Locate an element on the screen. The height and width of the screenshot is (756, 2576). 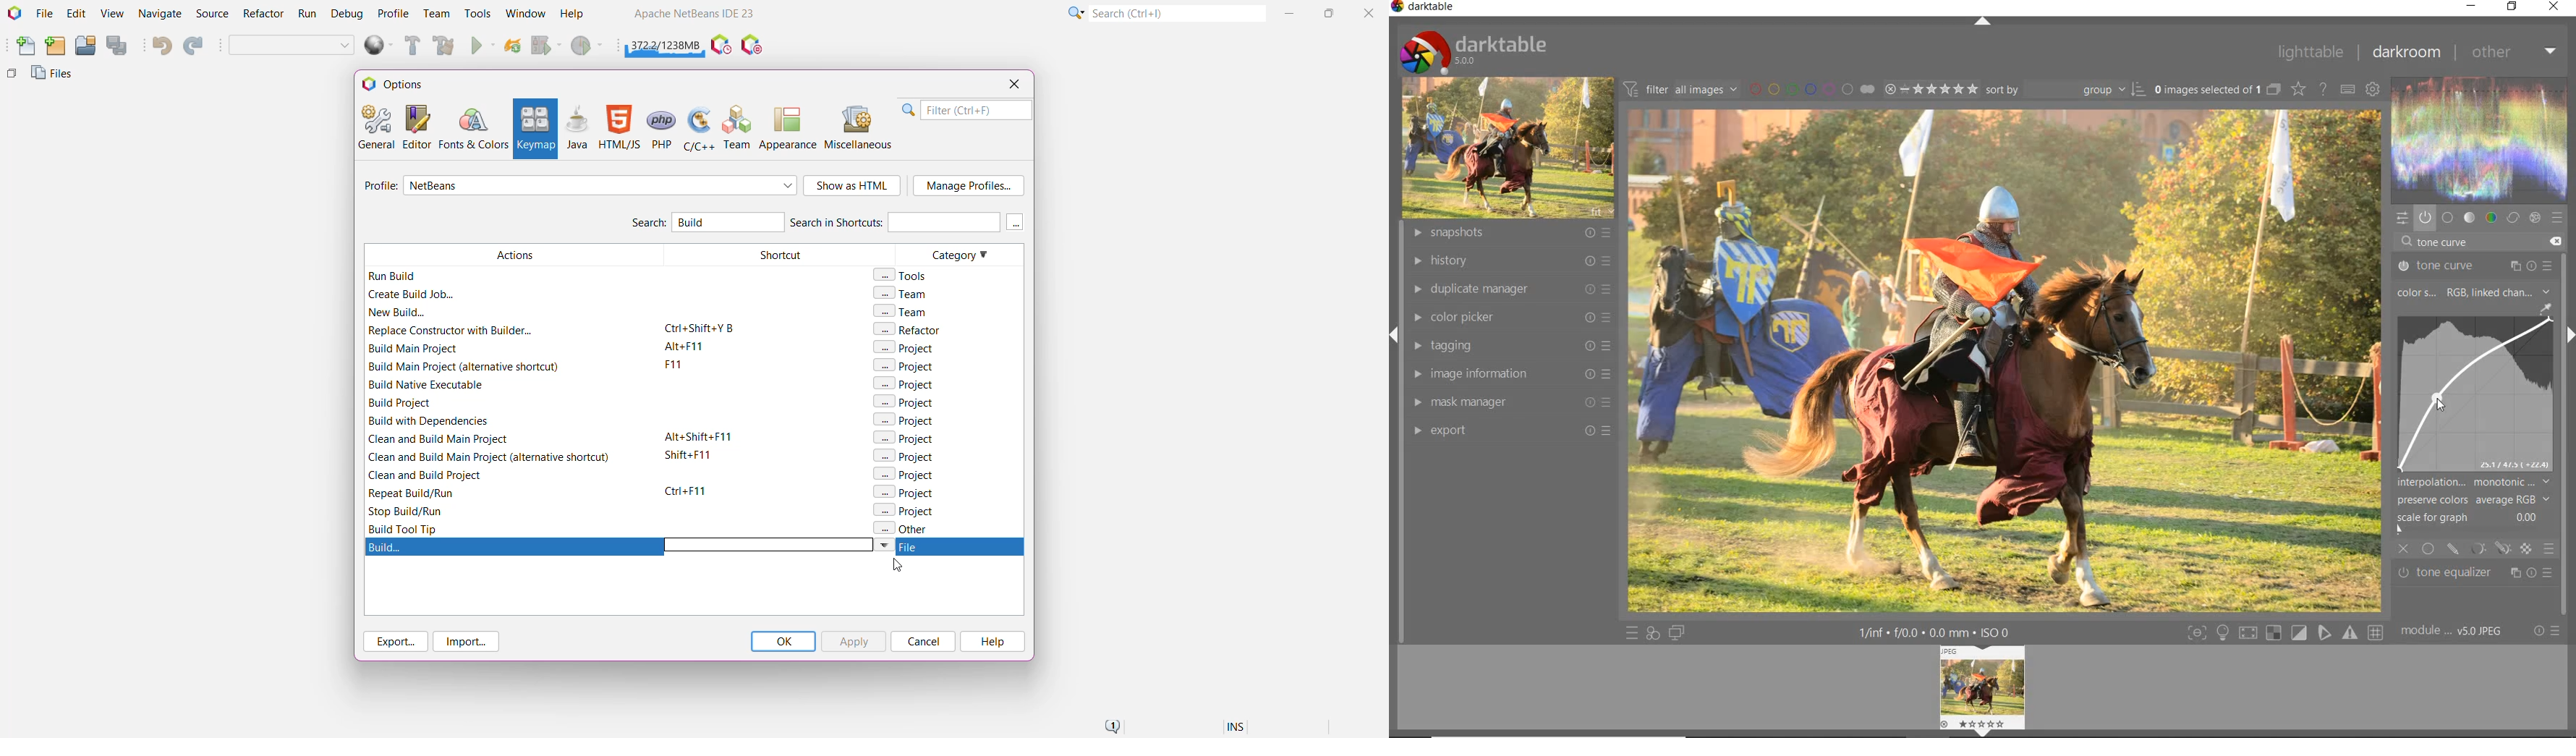
display a second darkroom image widow is located at coordinates (1677, 632).